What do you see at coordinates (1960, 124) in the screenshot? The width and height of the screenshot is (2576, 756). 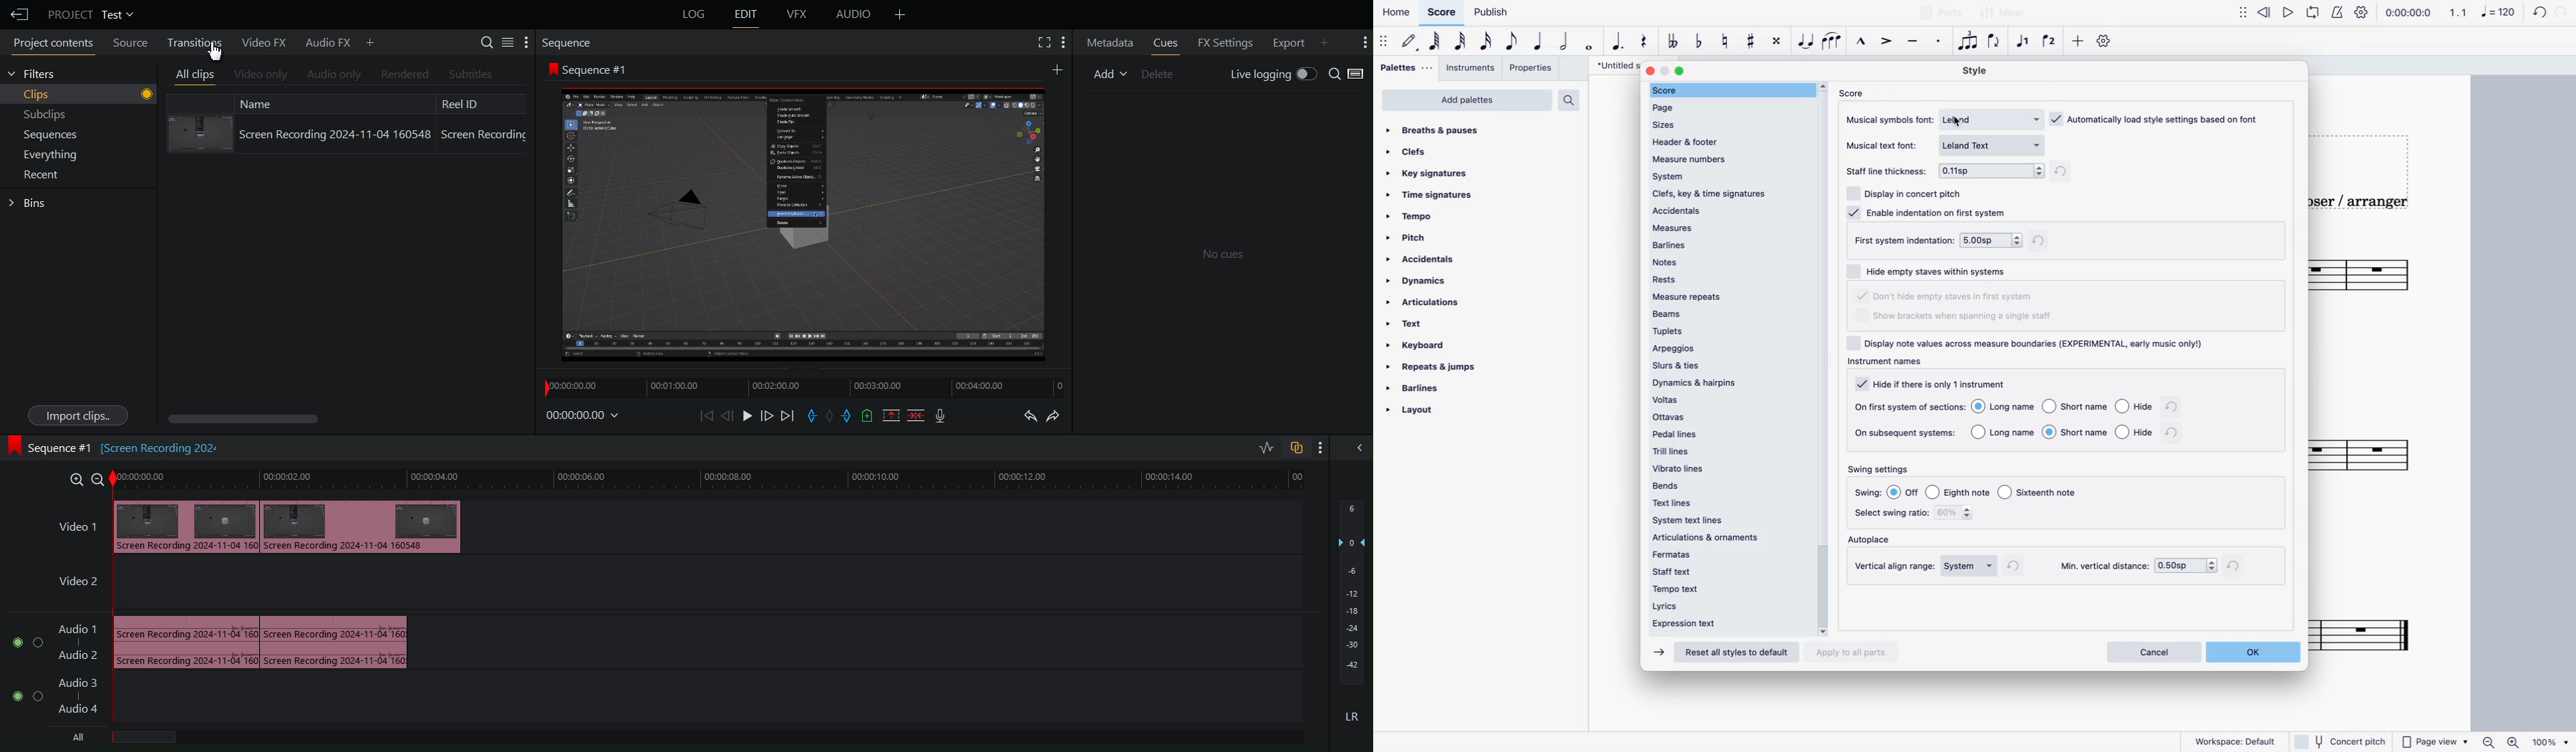 I see `Cursor` at bounding box center [1960, 124].